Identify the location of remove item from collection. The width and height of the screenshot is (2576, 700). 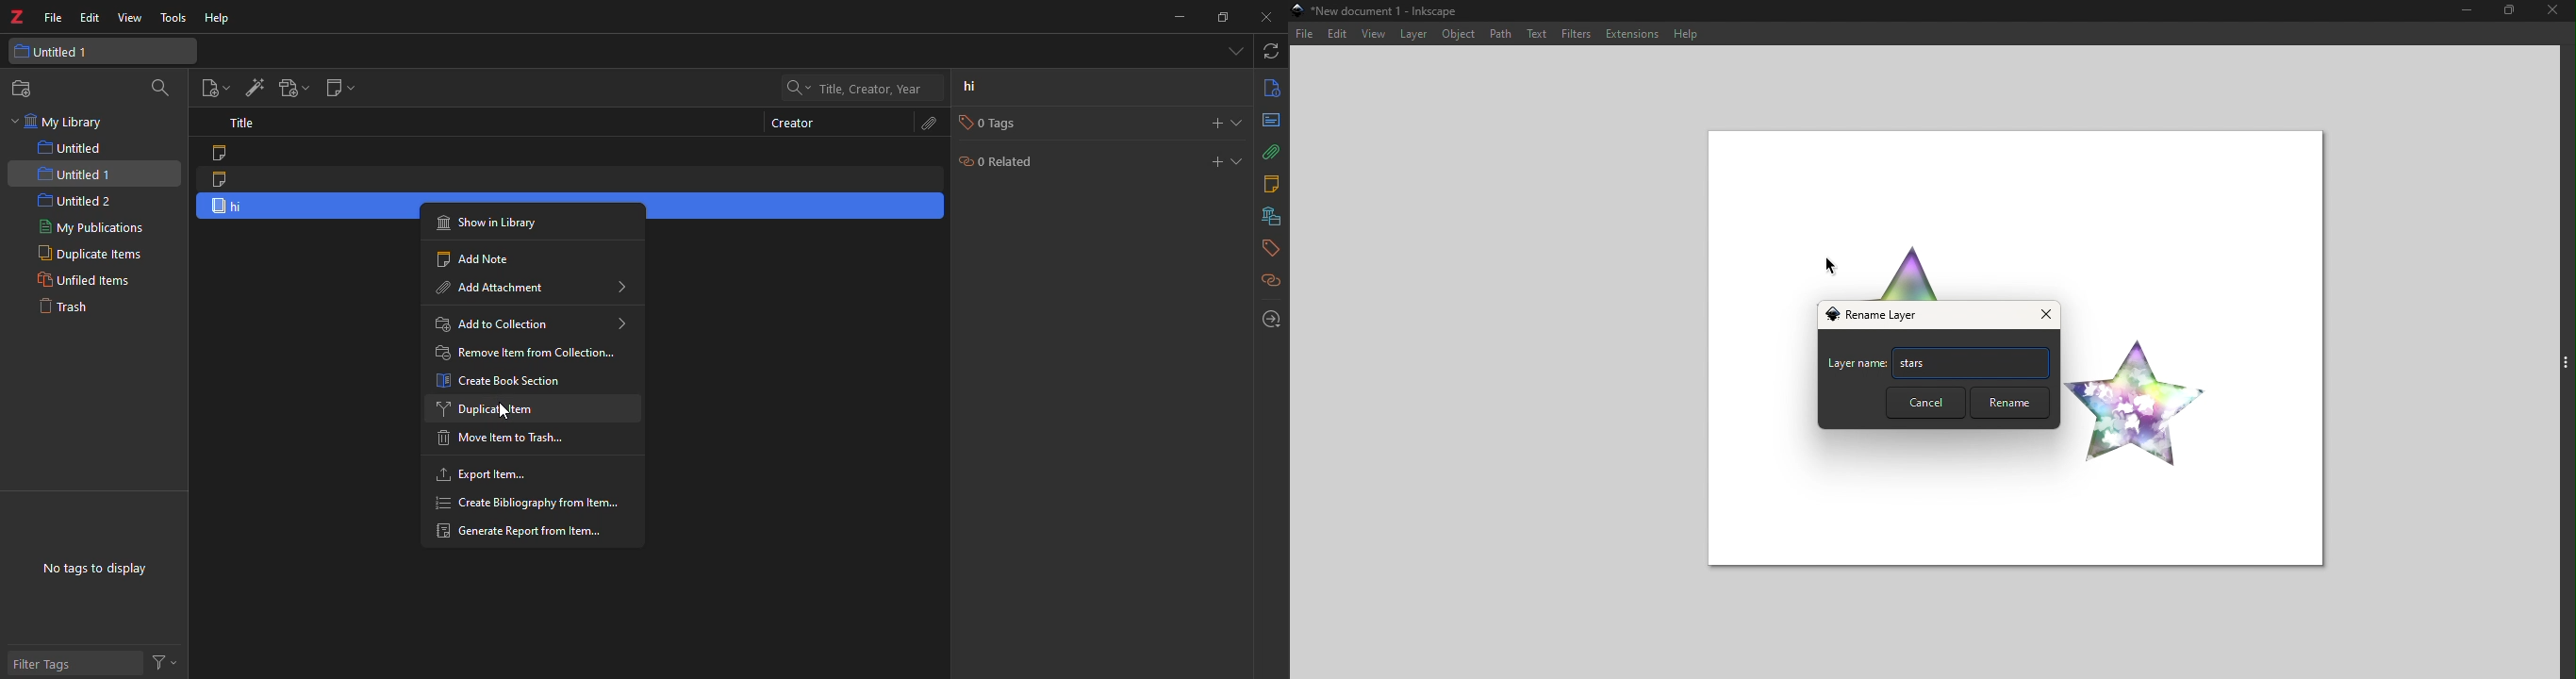
(529, 354).